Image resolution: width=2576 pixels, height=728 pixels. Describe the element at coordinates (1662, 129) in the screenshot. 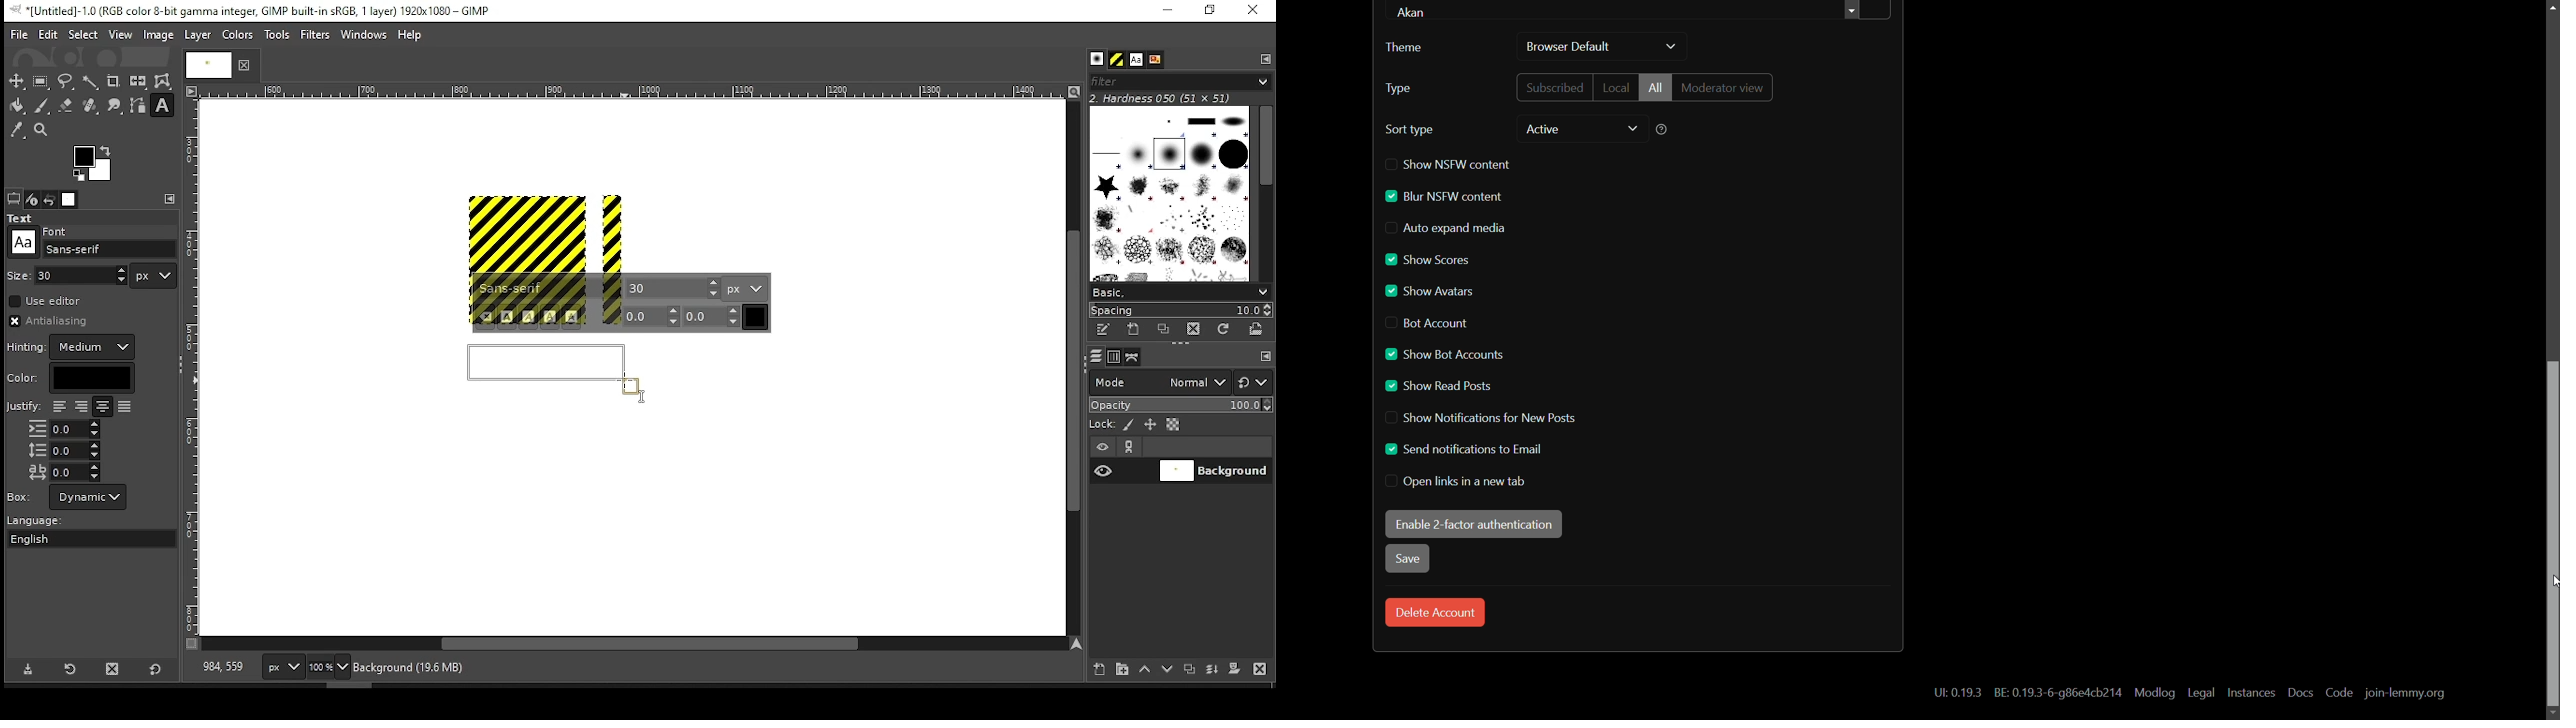

I see `help` at that location.